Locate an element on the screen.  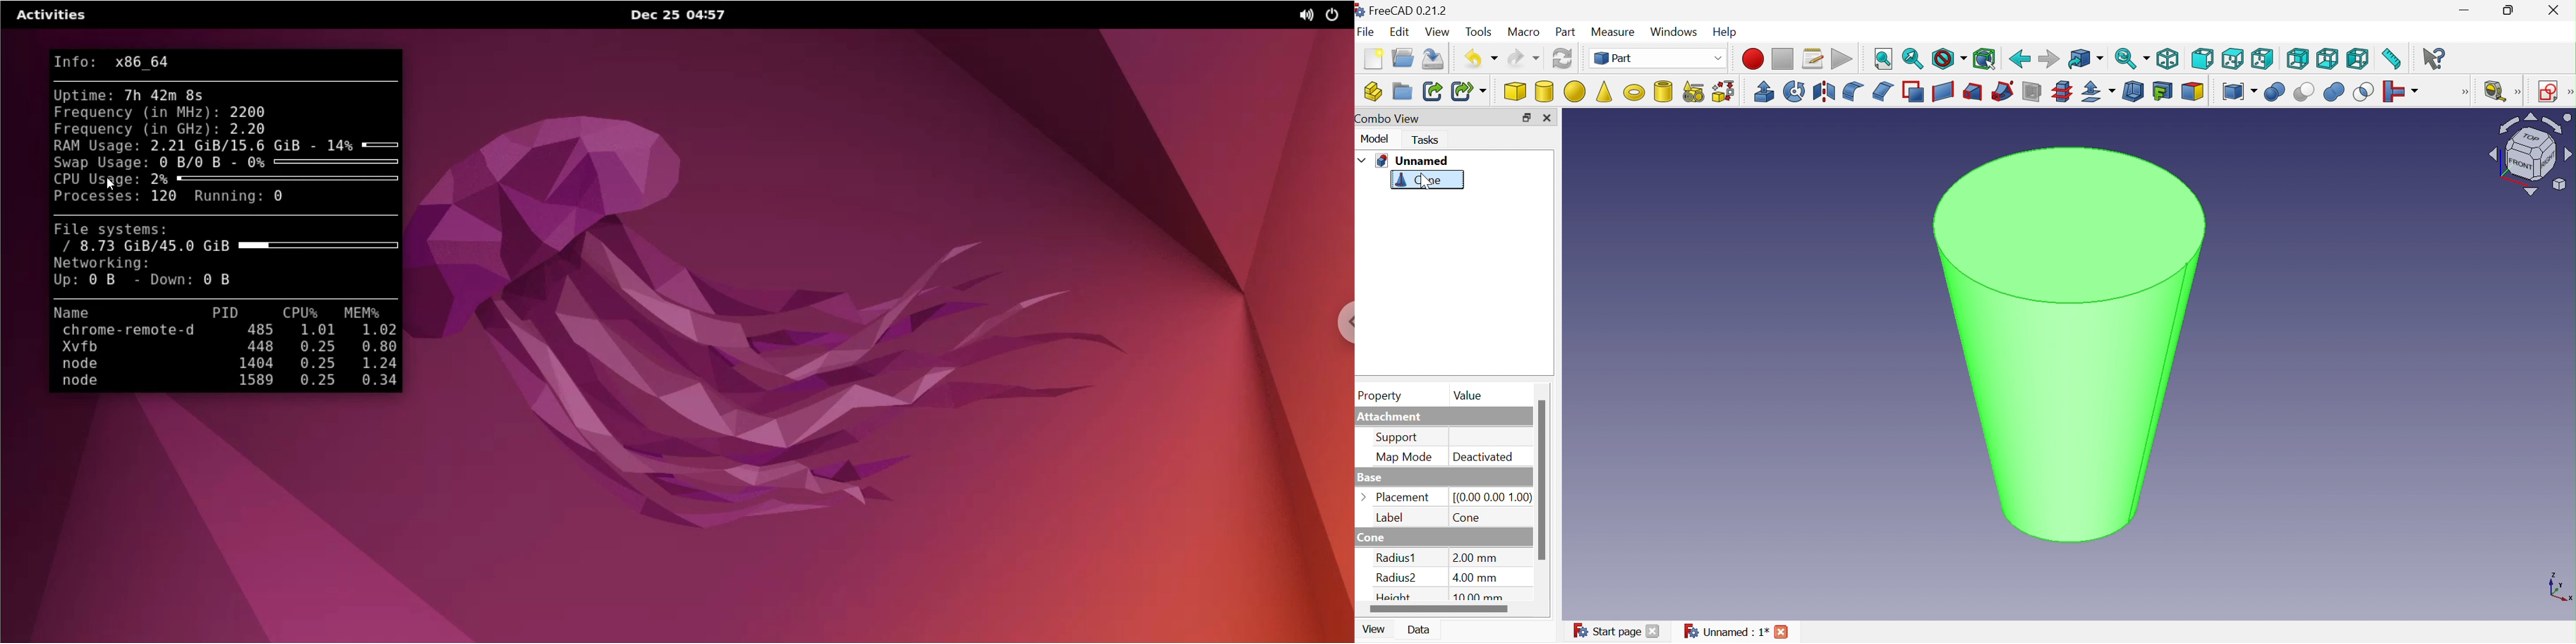
Make sub-link is located at coordinates (1468, 91).